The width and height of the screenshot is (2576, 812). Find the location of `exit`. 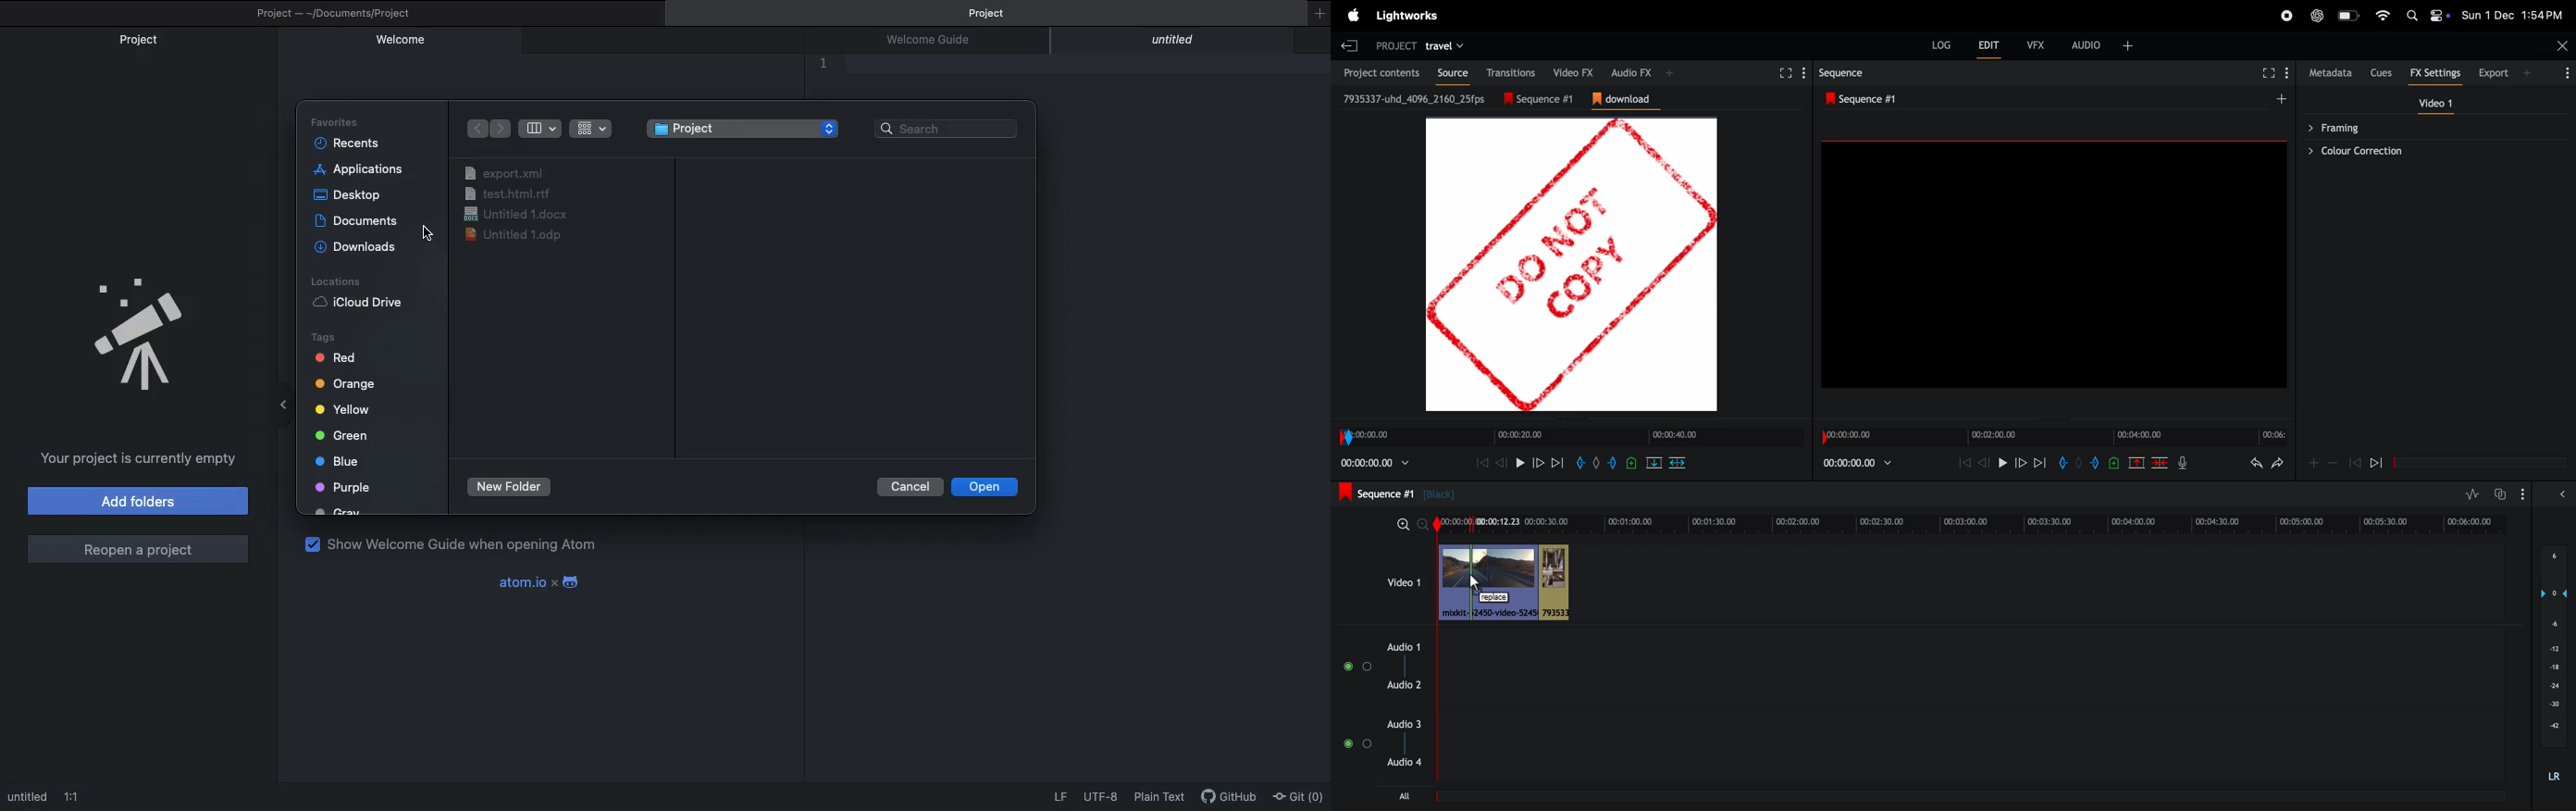

exit is located at coordinates (1350, 46).